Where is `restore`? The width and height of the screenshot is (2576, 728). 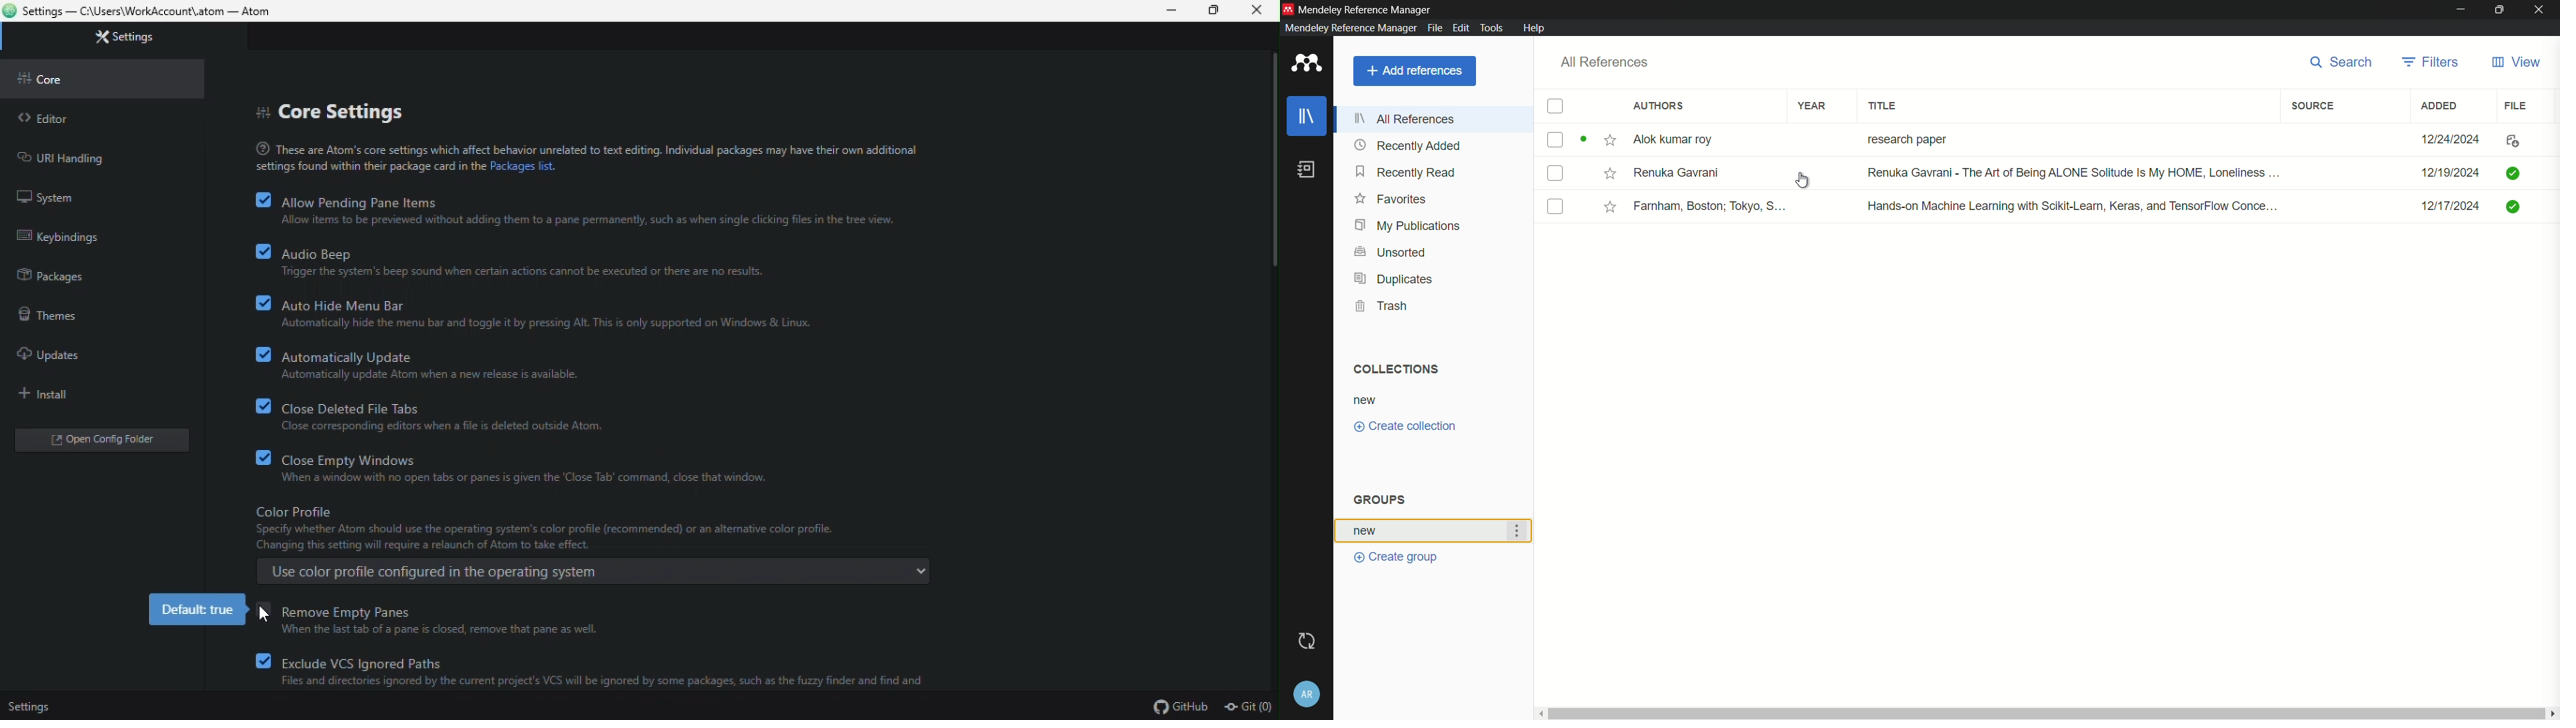
restore is located at coordinates (1216, 13).